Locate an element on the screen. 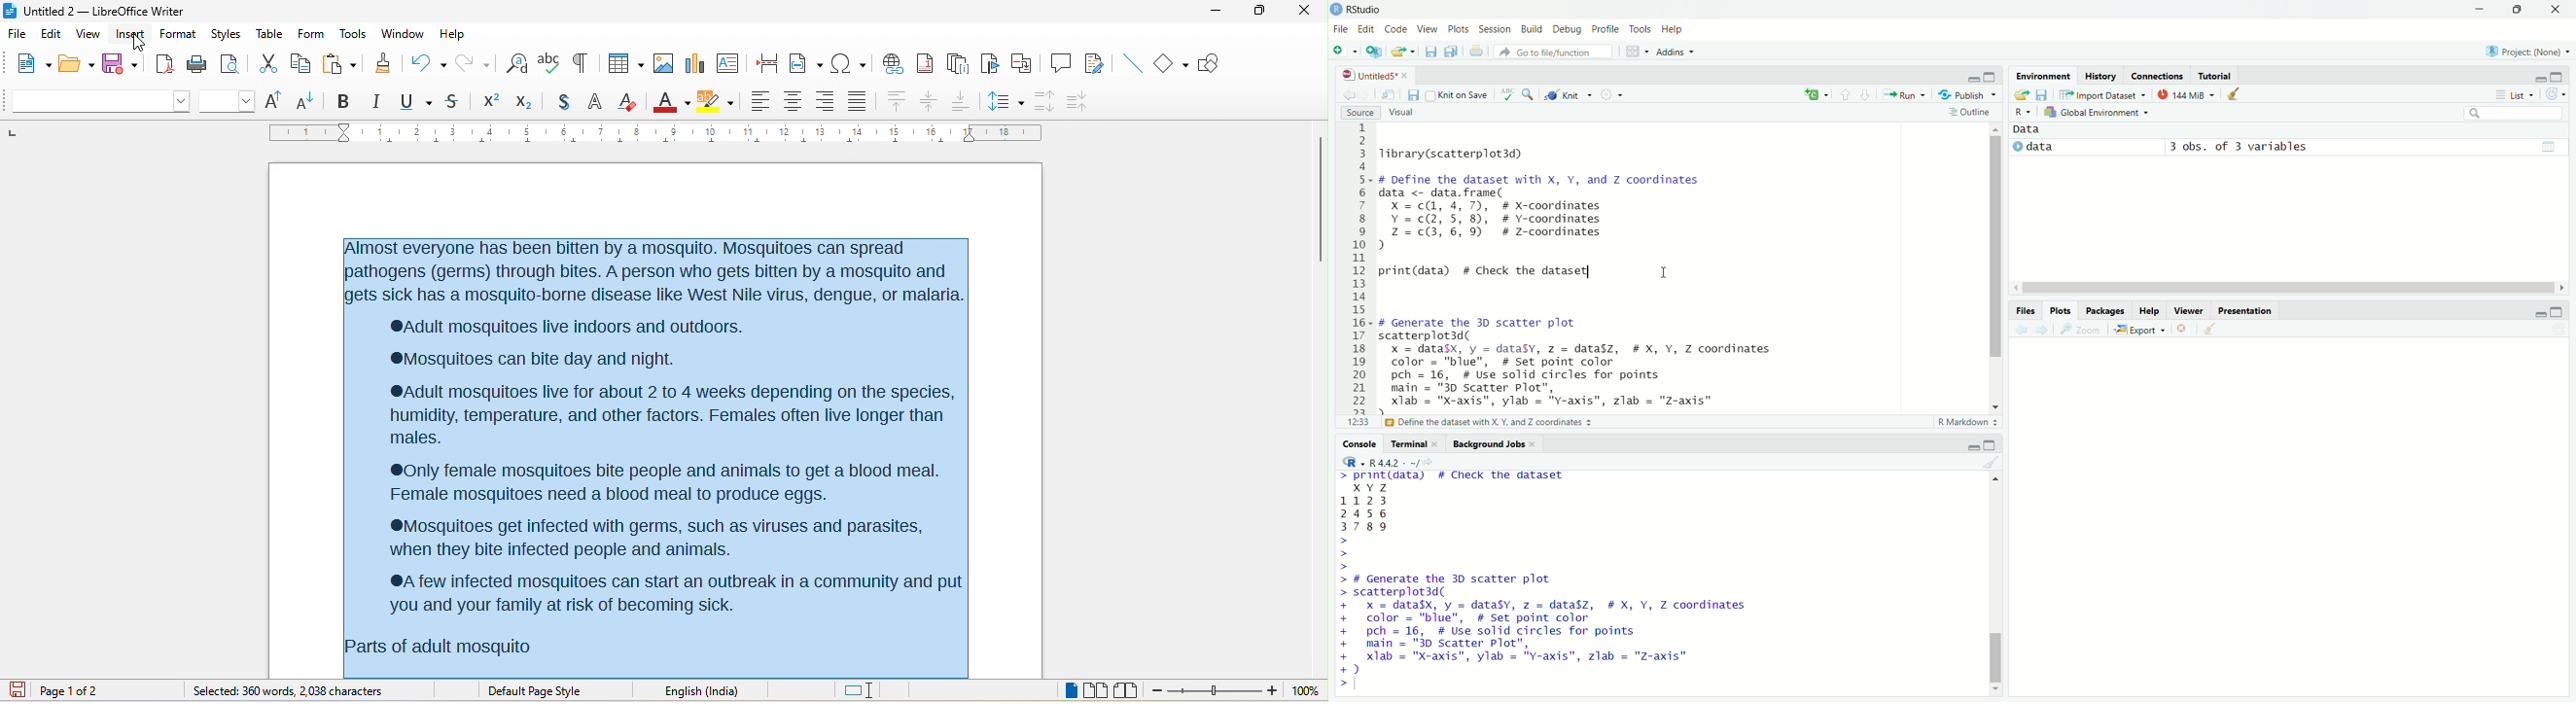 This screenshot has width=2576, height=728. search bar is located at coordinates (2513, 113).